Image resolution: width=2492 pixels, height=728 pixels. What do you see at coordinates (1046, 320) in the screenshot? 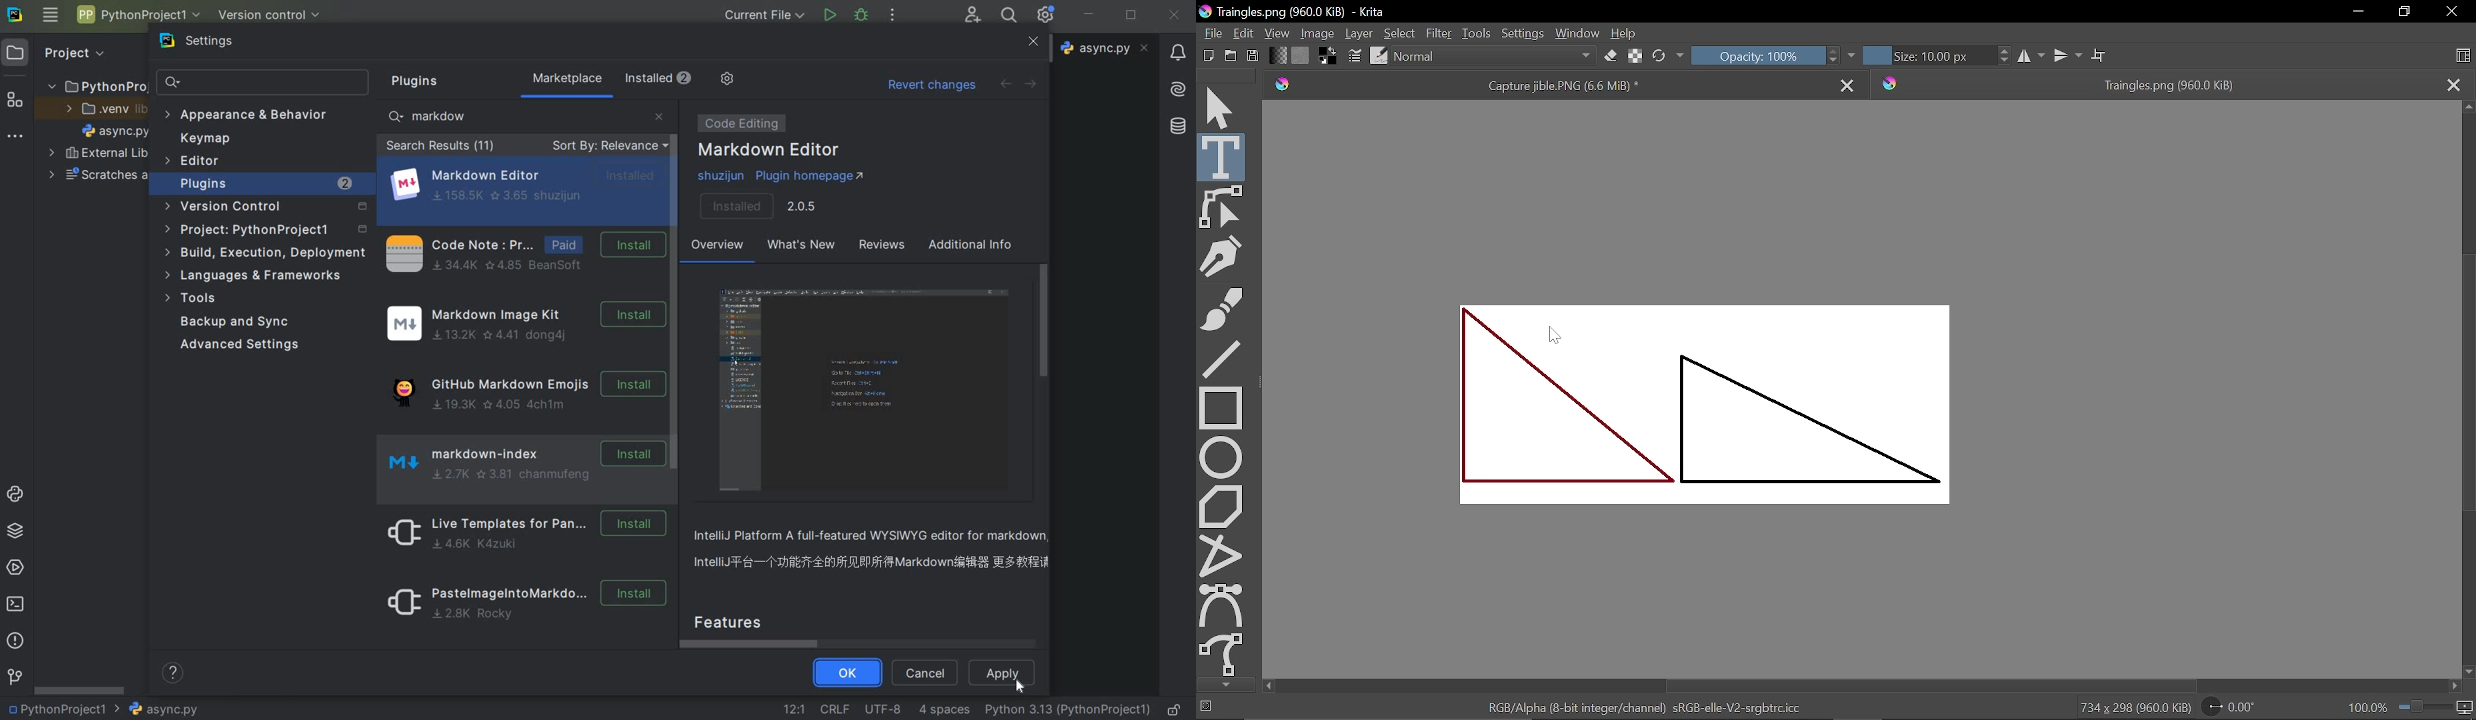
I see `scrollbar` at bounding box center [1046, 320].